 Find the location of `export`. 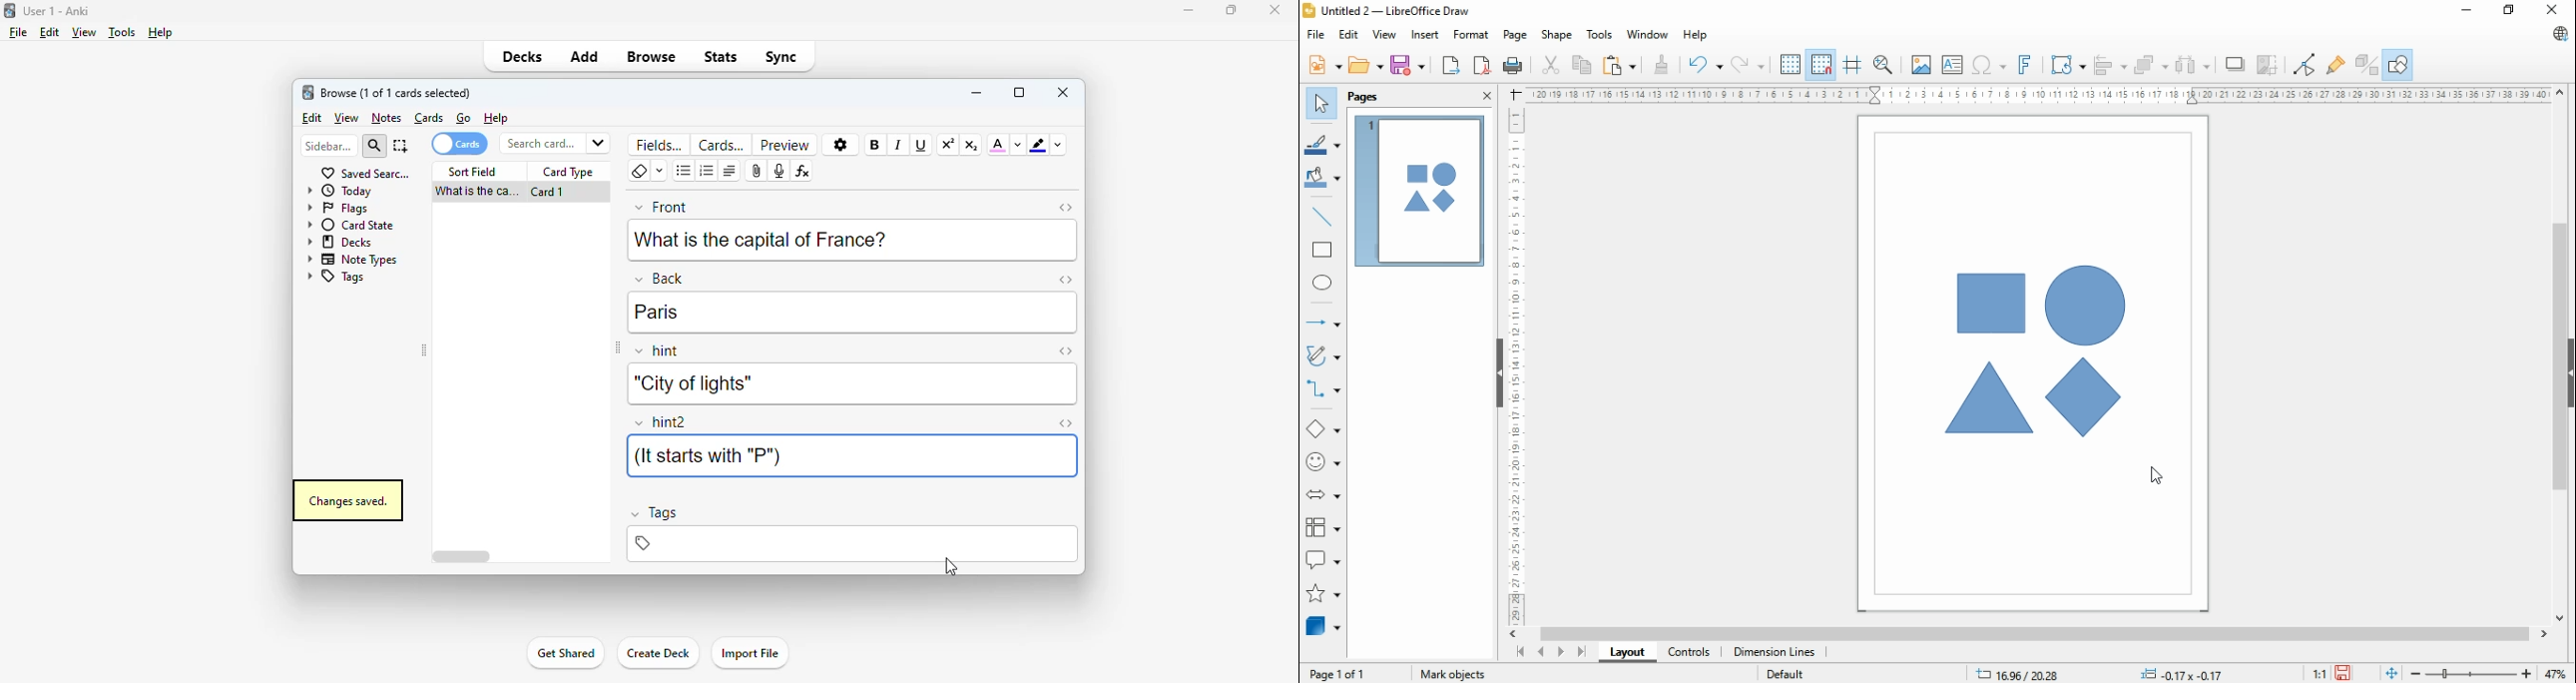

export is located at coordinates (1451, 65).